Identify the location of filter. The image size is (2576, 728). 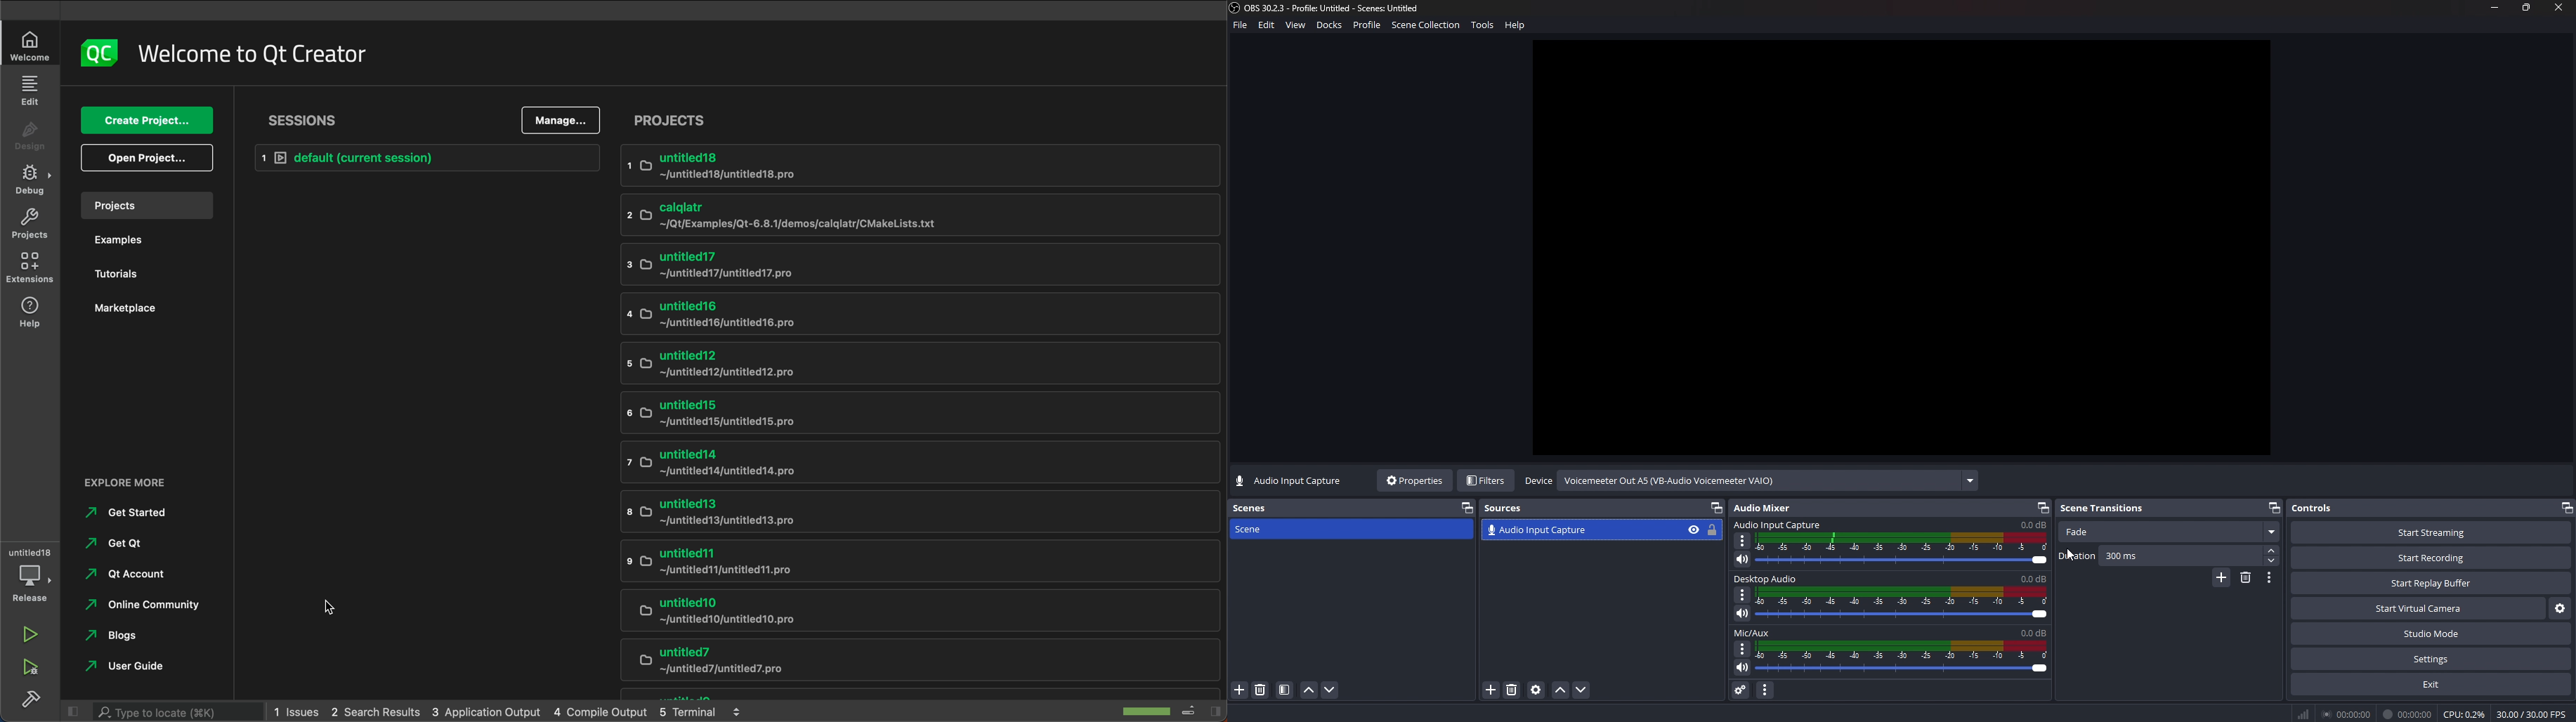
(1285, 690).